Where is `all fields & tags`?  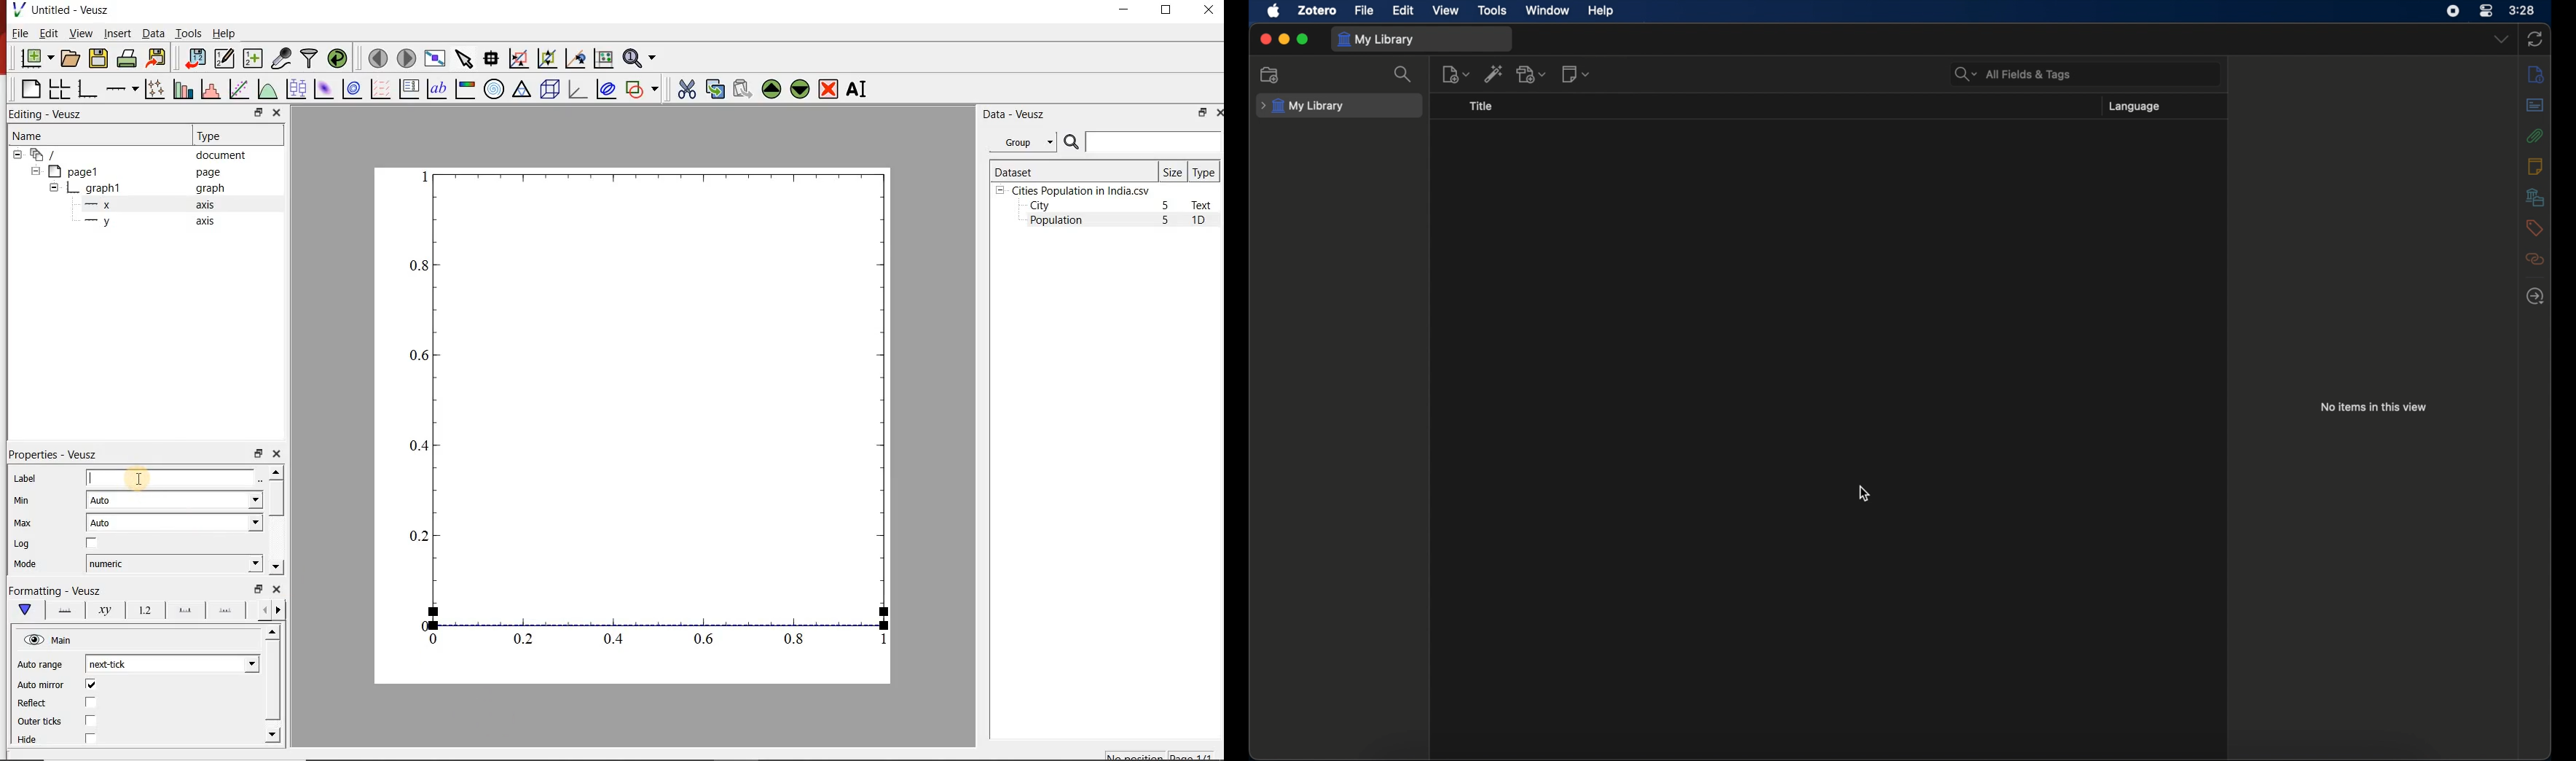 all fields & tags is located at coordinates (2013, 74).